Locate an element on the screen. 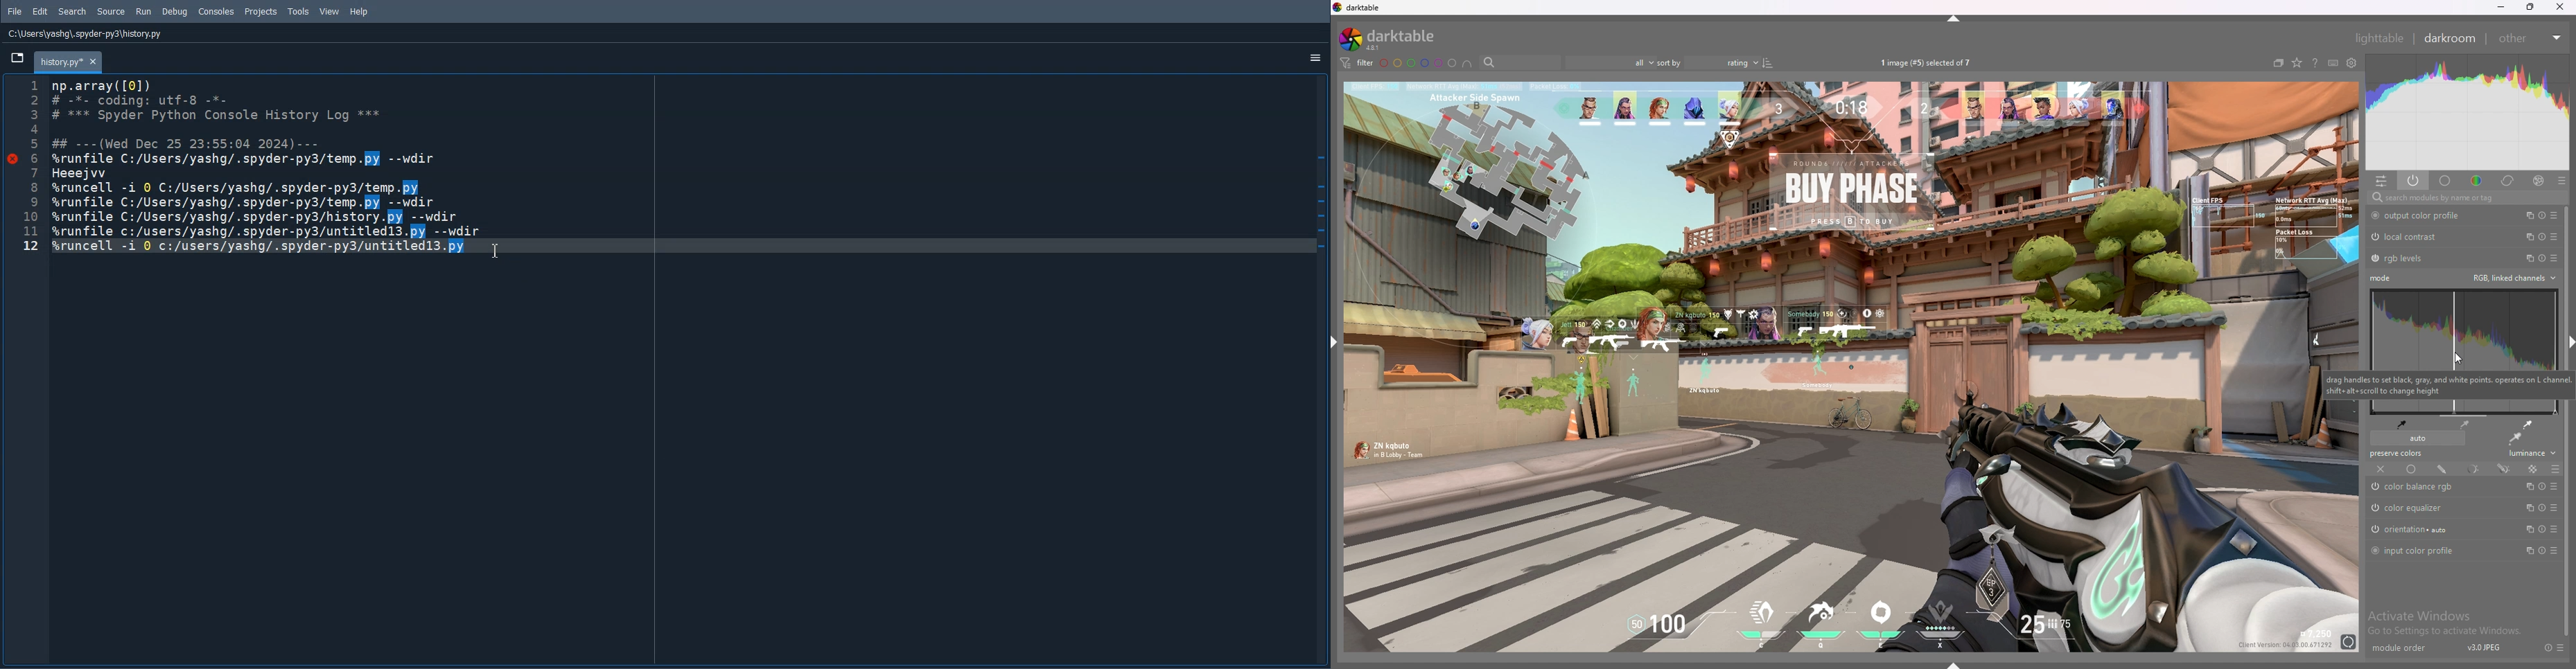 The width and height of the screenshot is (2576, 672). Help is located at coordinates (358, 12).